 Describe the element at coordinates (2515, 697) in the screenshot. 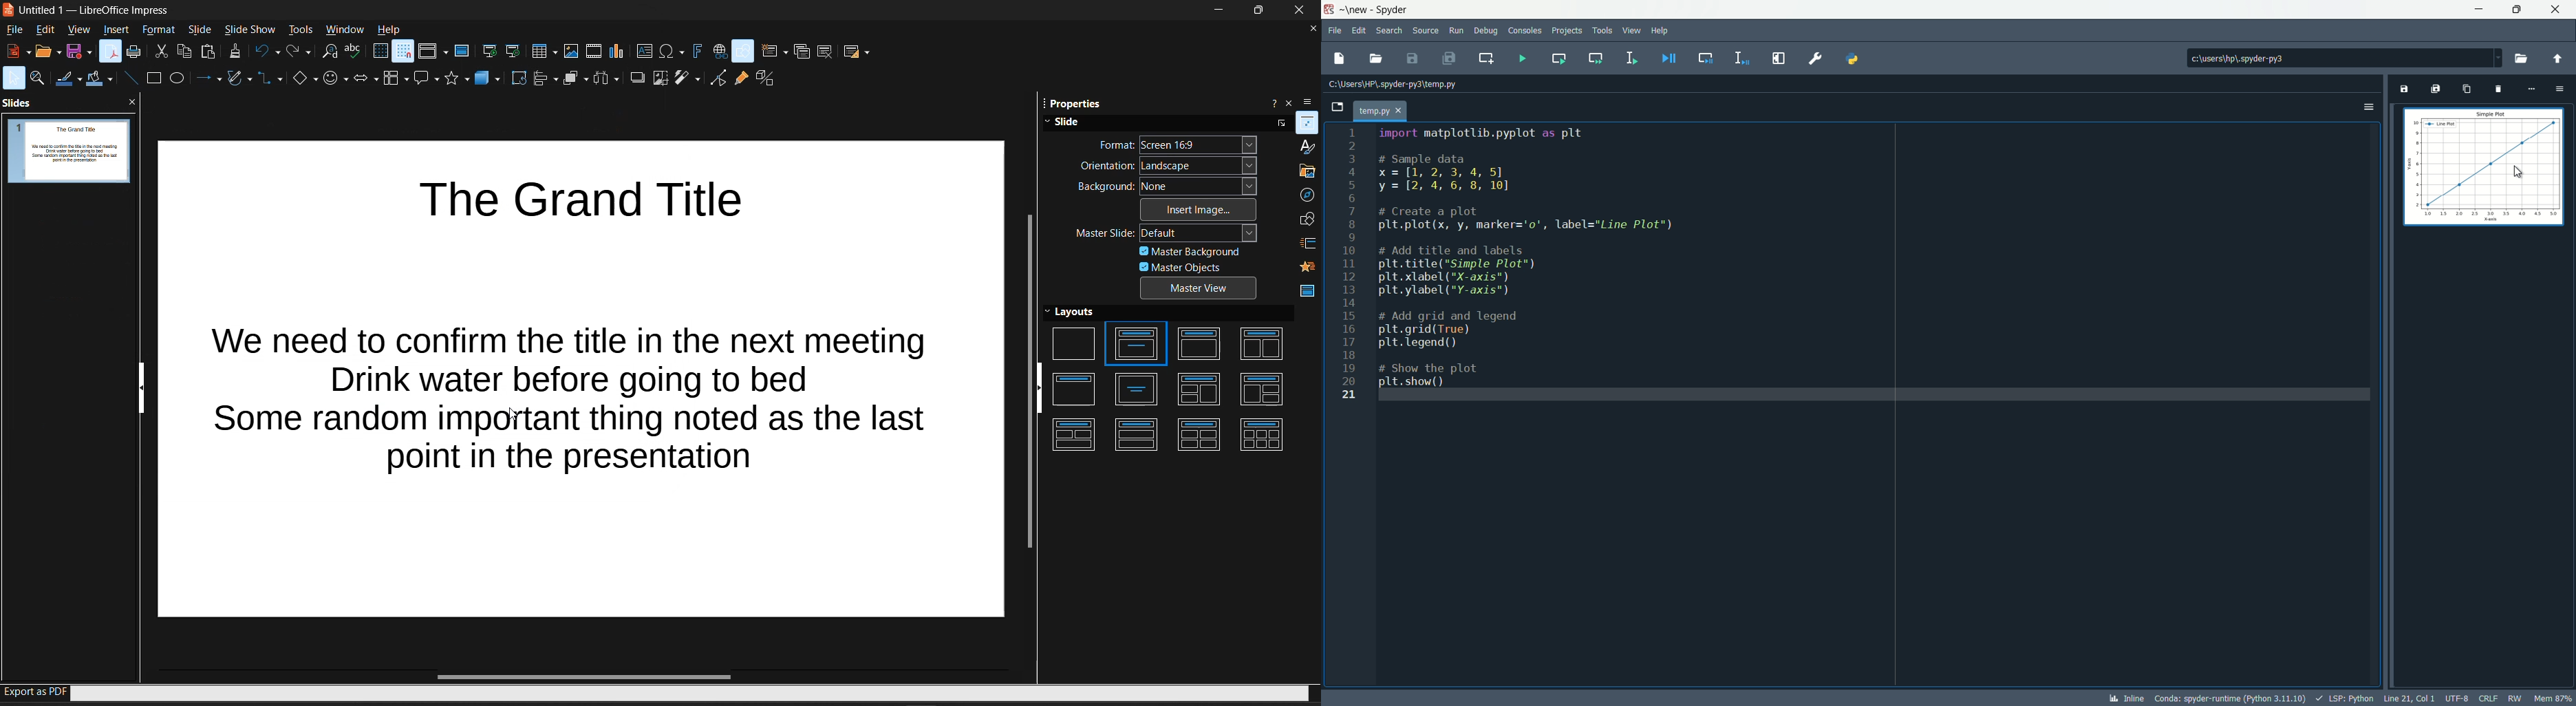

I see `rw` at that location.